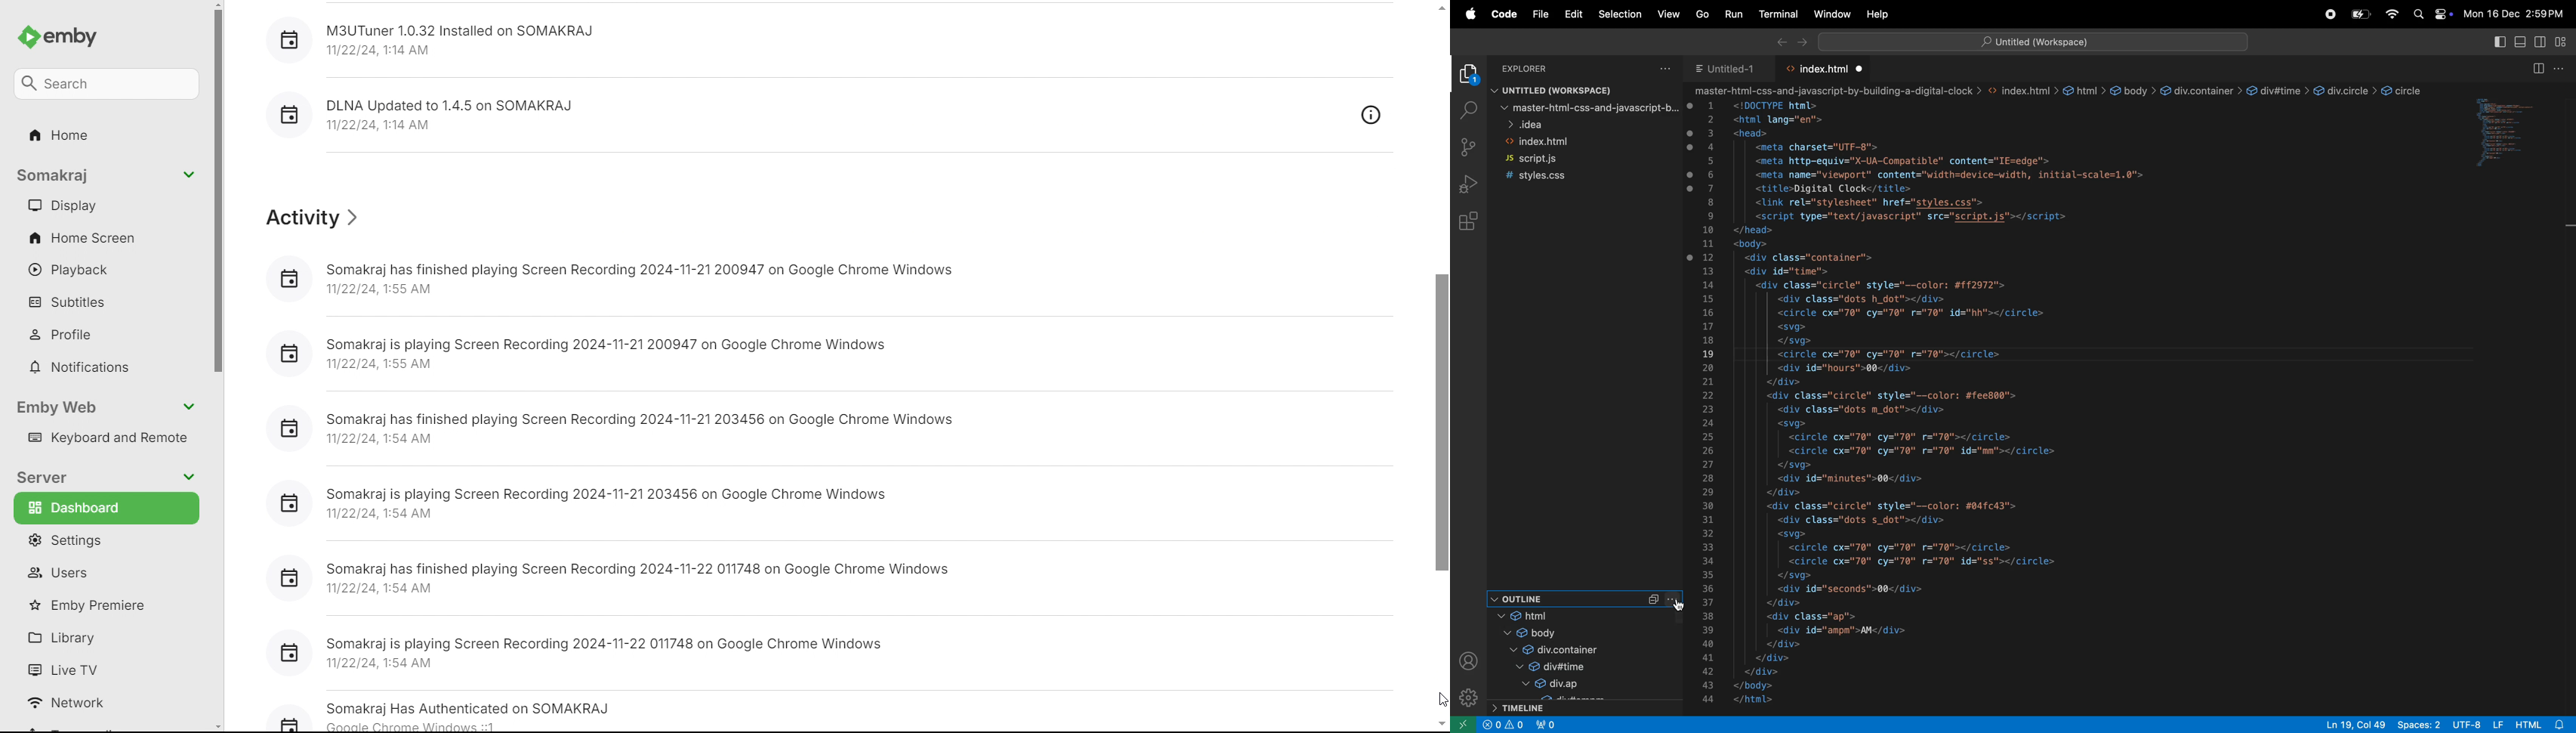 The height and width of the screenshot is (756, 2576). What do you see at coordinates (1778, 41) in the screenshot?
I see `backward` at bounding box center [1778, 41].